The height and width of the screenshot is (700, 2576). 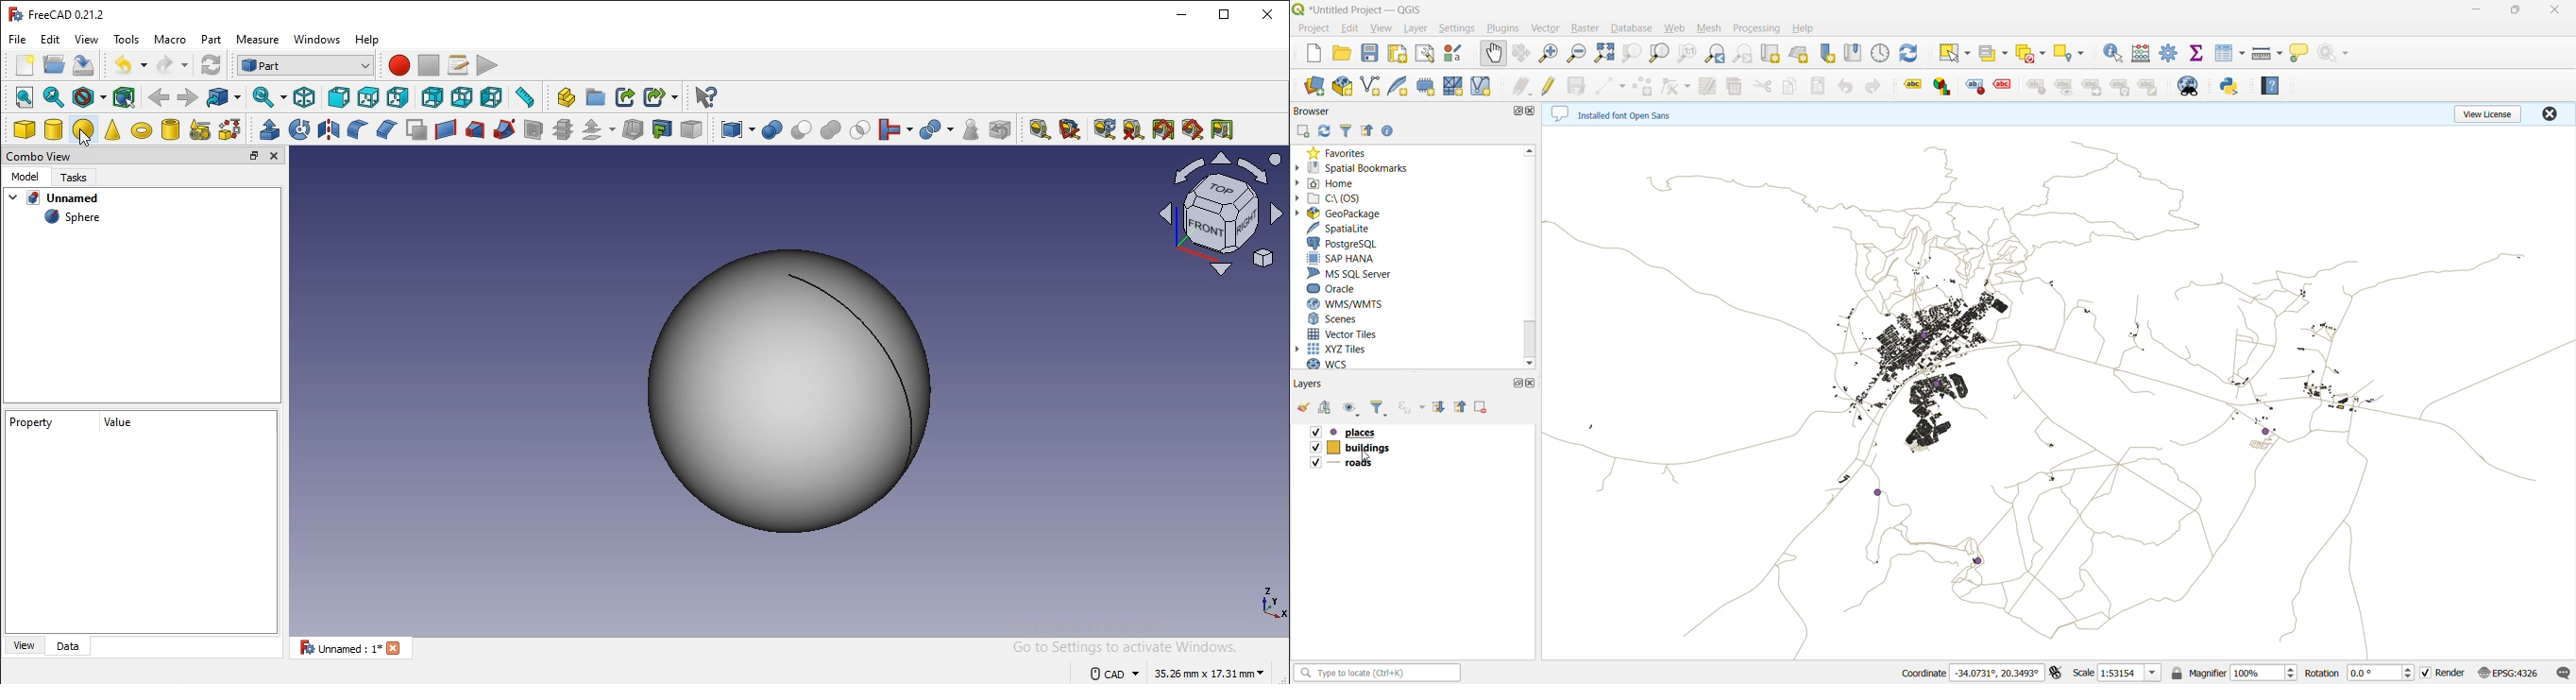 What do you see at coordinates (488, 65) in the screenshot?
I see `execute macros` at bounding box center [488, 65].